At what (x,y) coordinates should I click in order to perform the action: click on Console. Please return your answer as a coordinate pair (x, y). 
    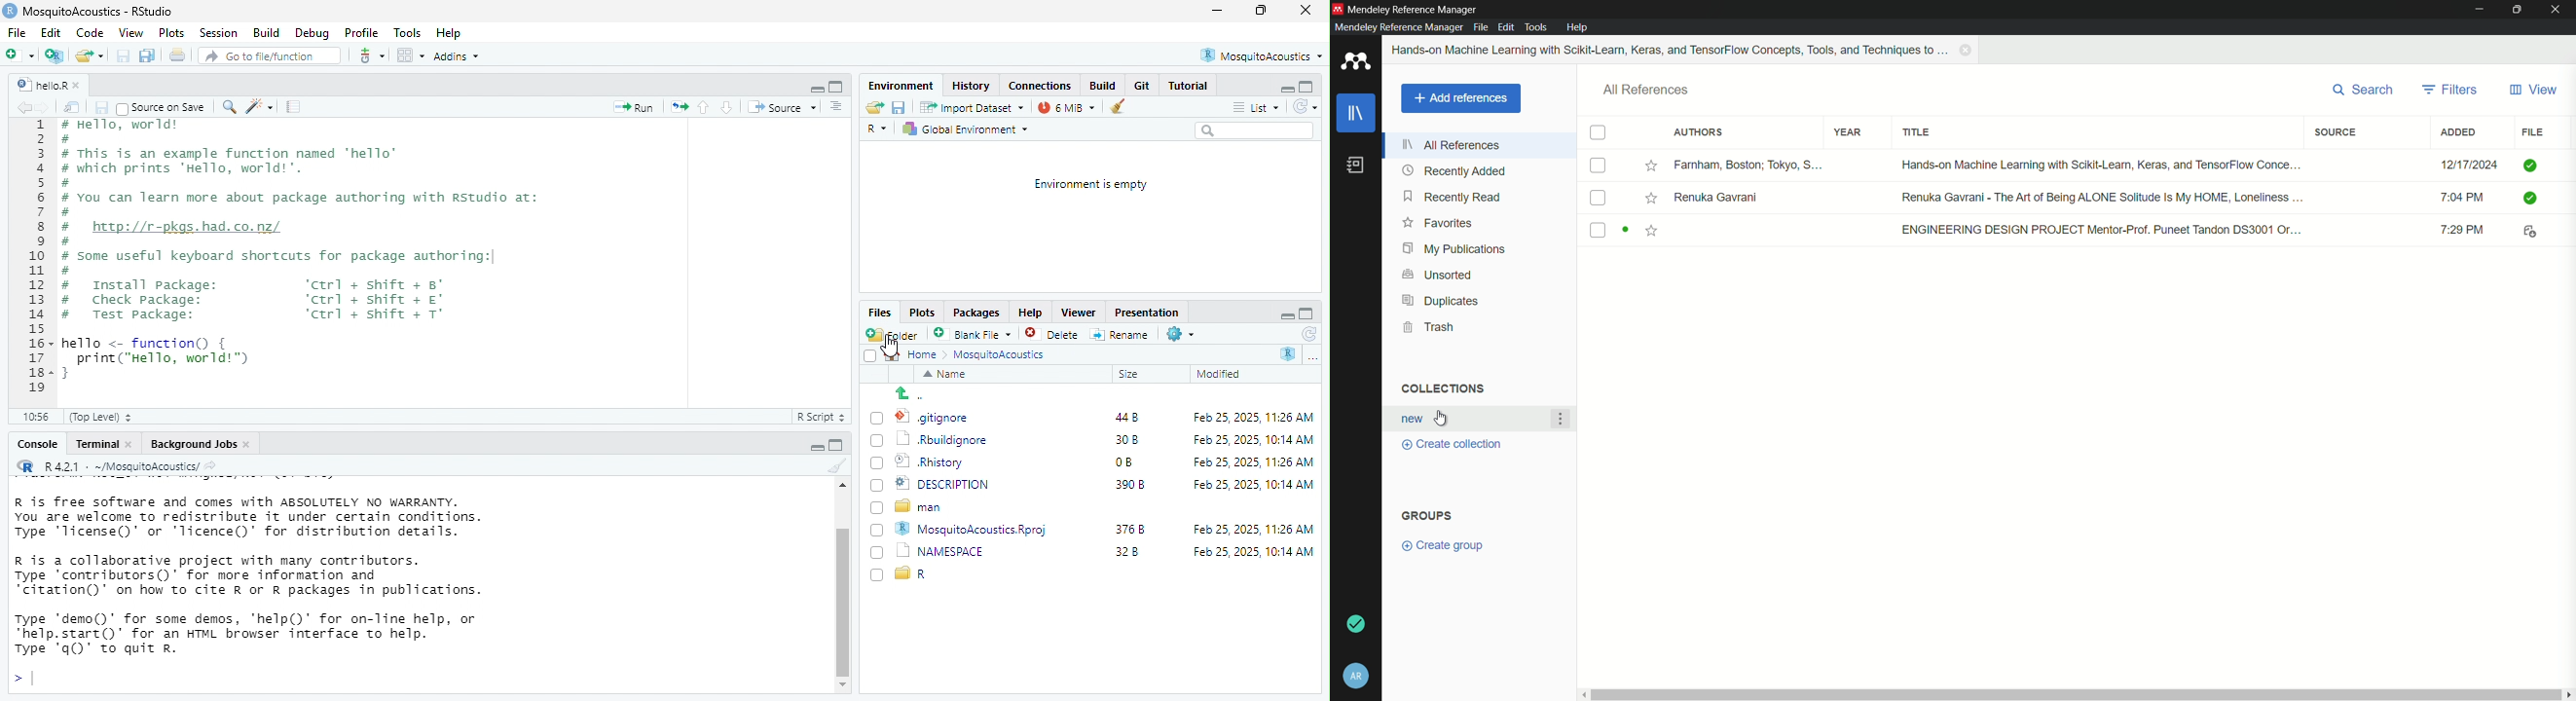
    Looking at the image, I should click on (35, 446).